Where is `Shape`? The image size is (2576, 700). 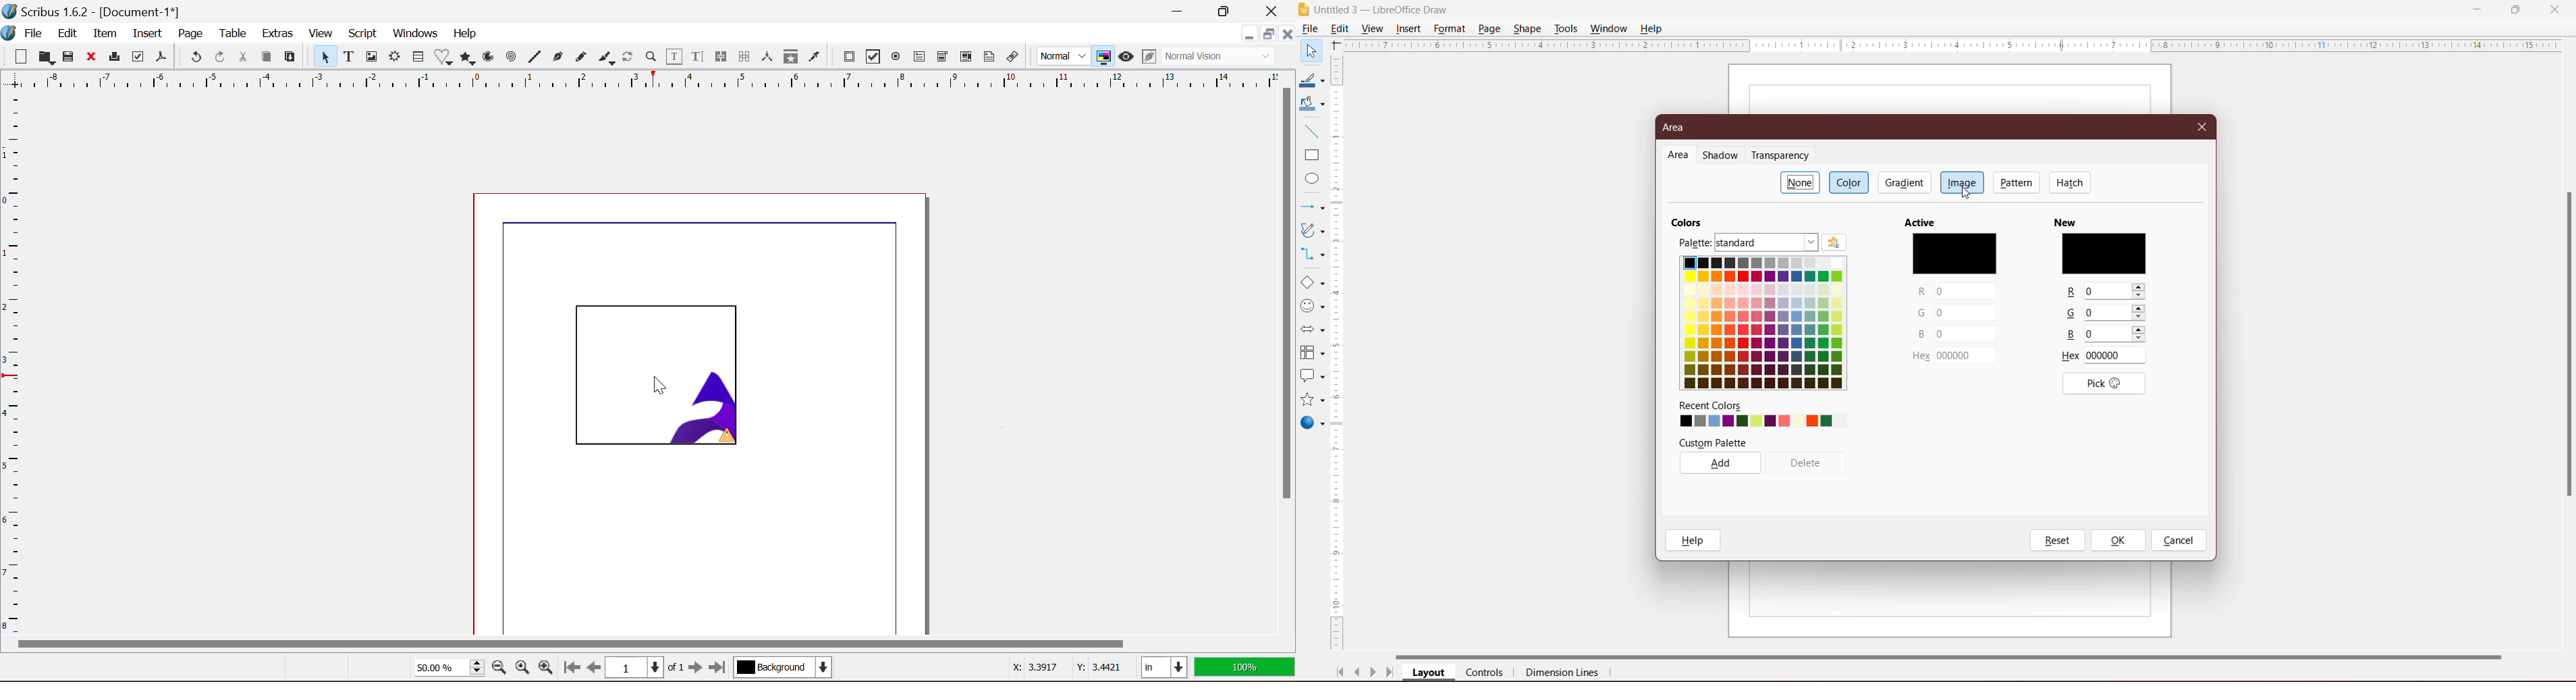 Shape is located at coordinates (1529, 27).